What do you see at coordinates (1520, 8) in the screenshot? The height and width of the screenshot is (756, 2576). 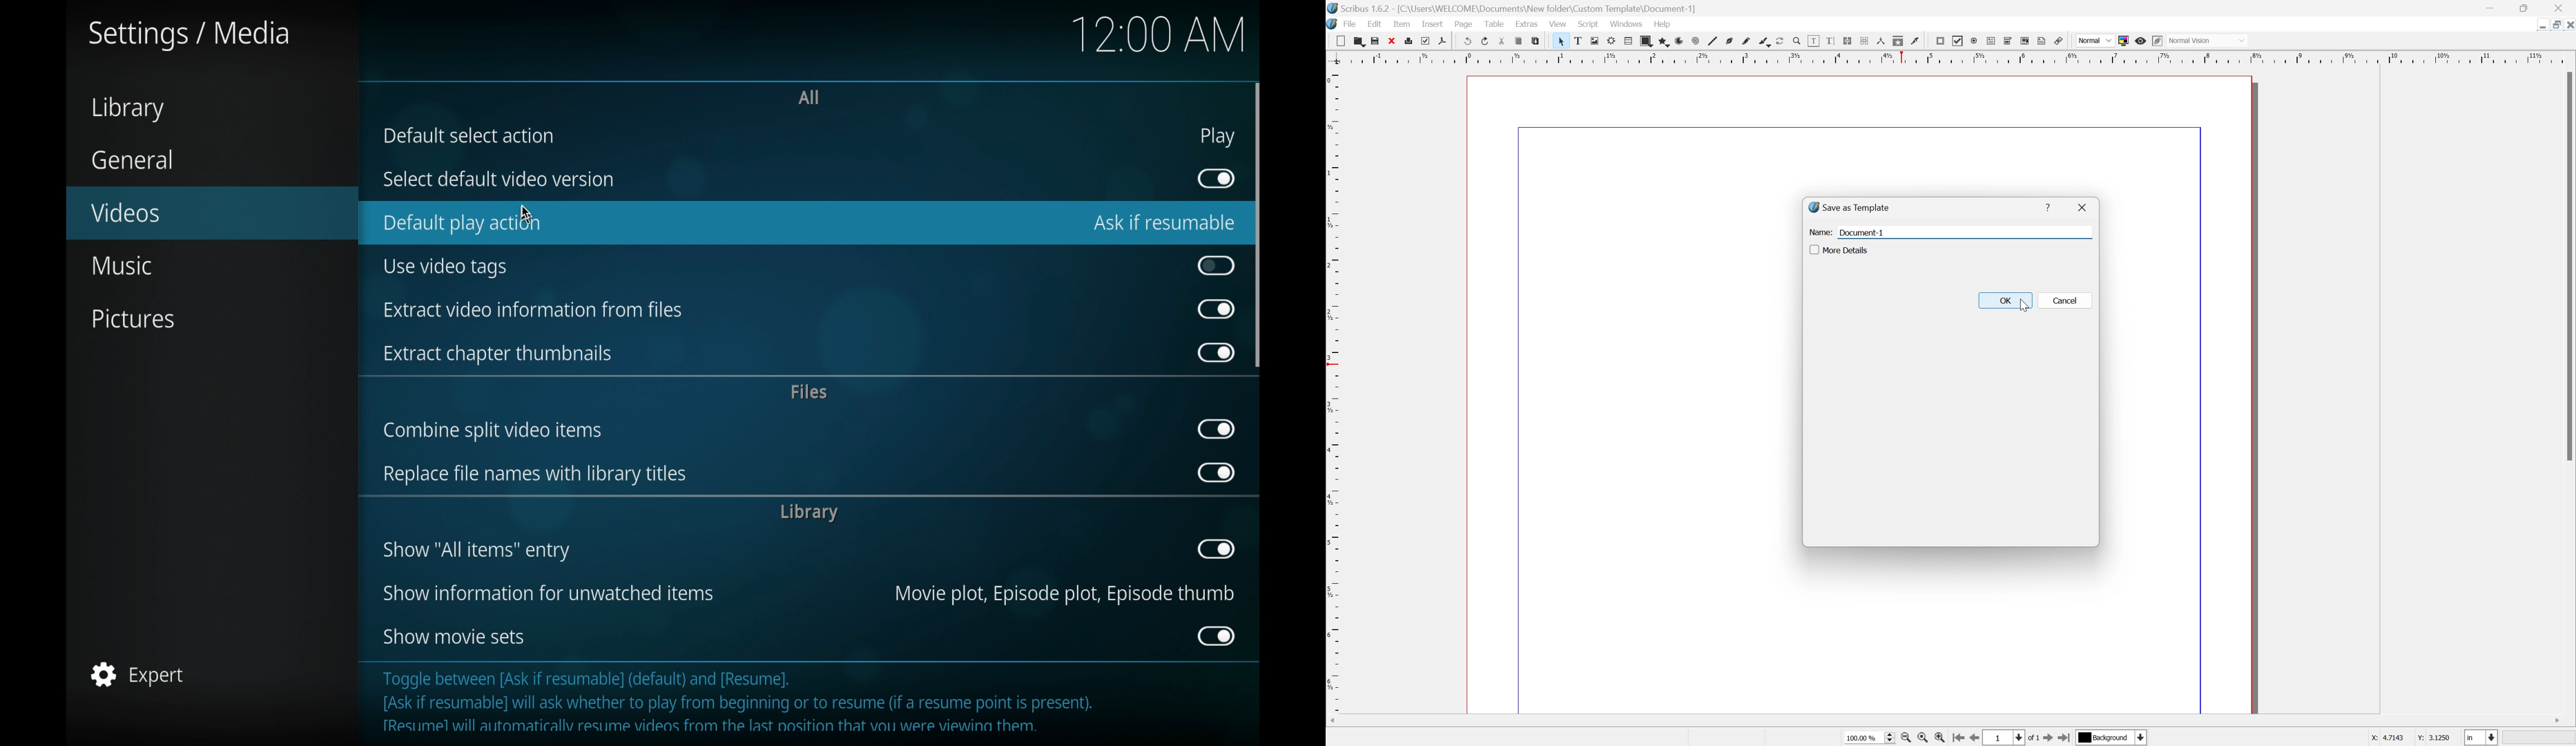 I see `Scribus 1.6.2 - [Document-1*]` at bounding box center [1520, 8].